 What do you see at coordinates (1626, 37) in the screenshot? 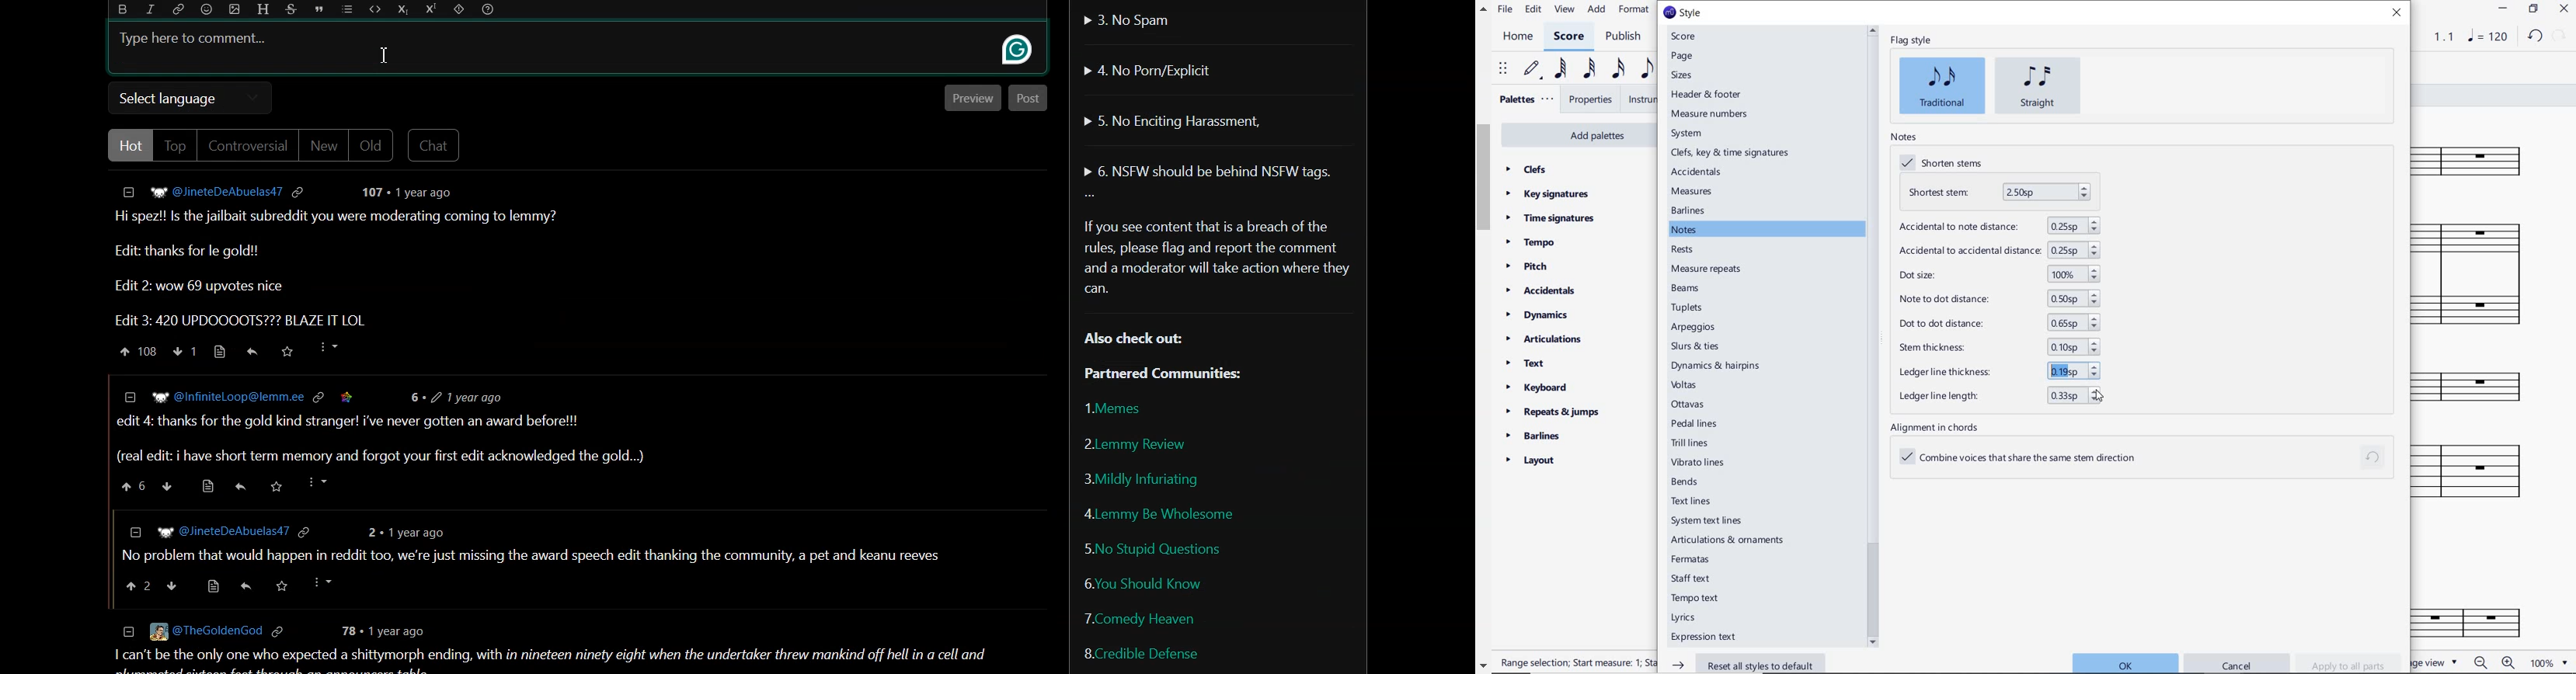
I see `publish` at bounding box center [1626, 37].